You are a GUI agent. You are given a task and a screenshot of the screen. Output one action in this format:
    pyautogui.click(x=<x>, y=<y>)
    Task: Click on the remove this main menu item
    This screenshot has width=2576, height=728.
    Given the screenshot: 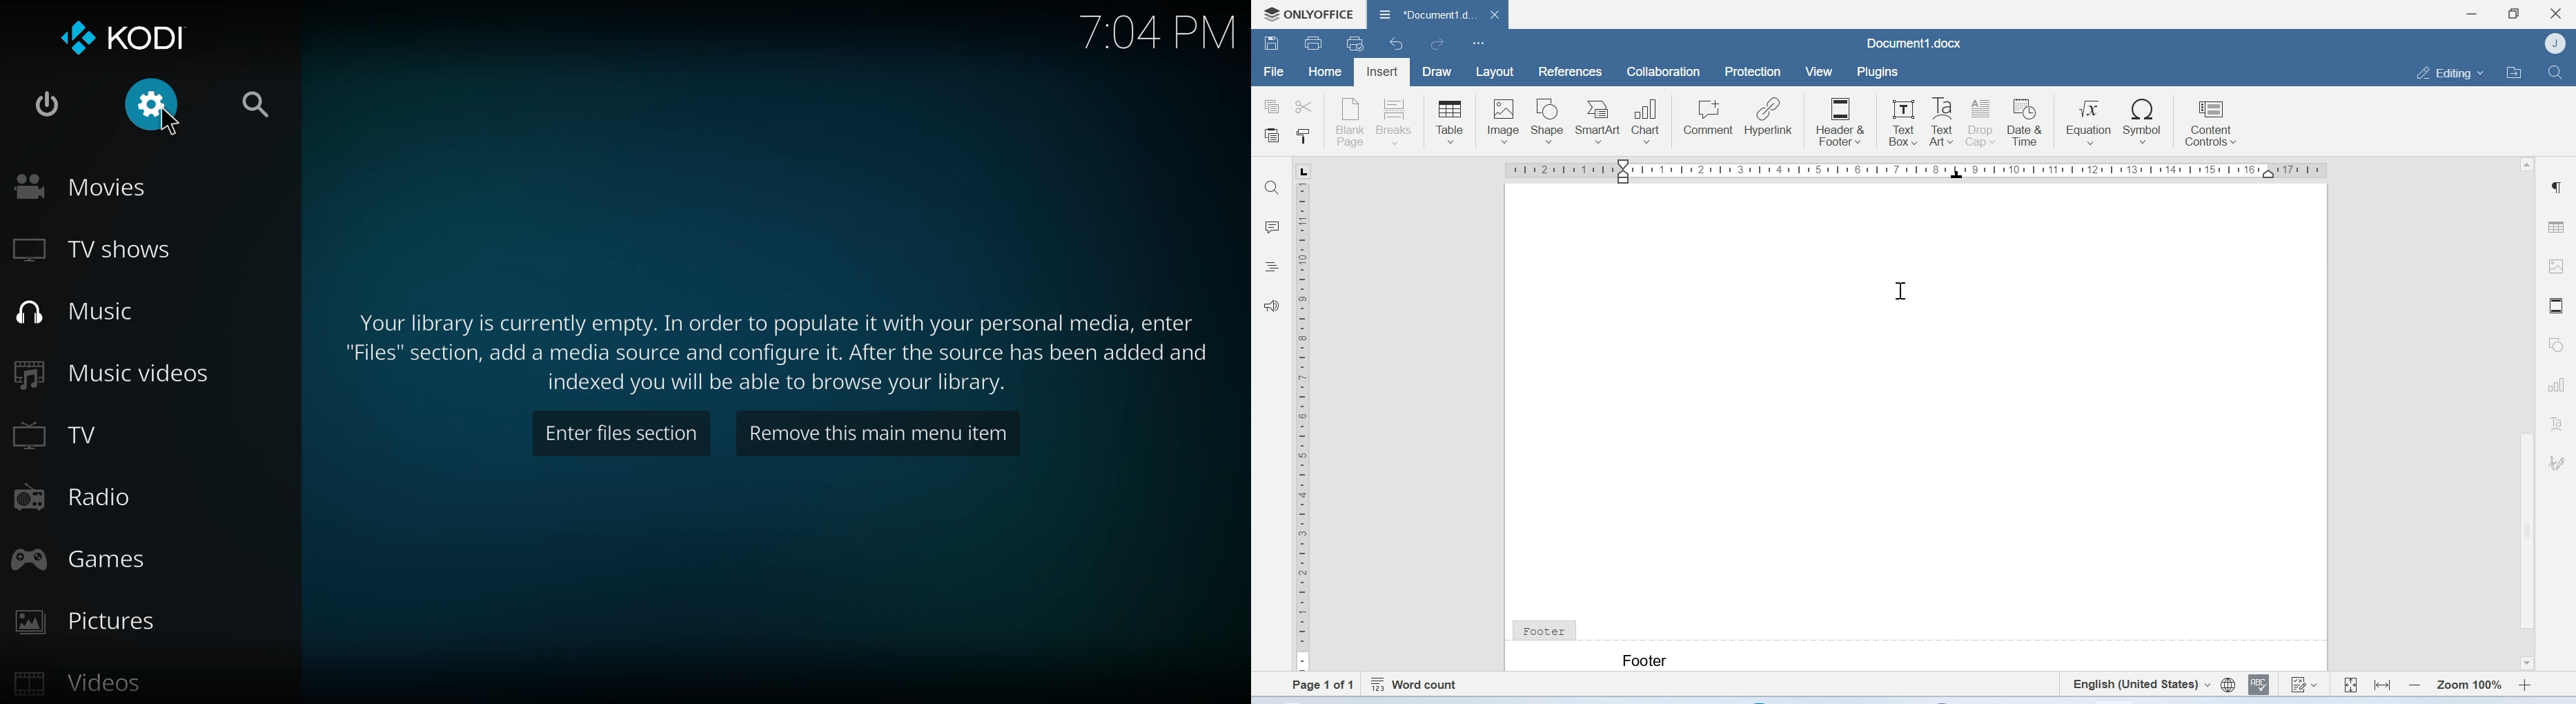 What is the action you would take?
    pyautogui.click(x=880, y=434)
    